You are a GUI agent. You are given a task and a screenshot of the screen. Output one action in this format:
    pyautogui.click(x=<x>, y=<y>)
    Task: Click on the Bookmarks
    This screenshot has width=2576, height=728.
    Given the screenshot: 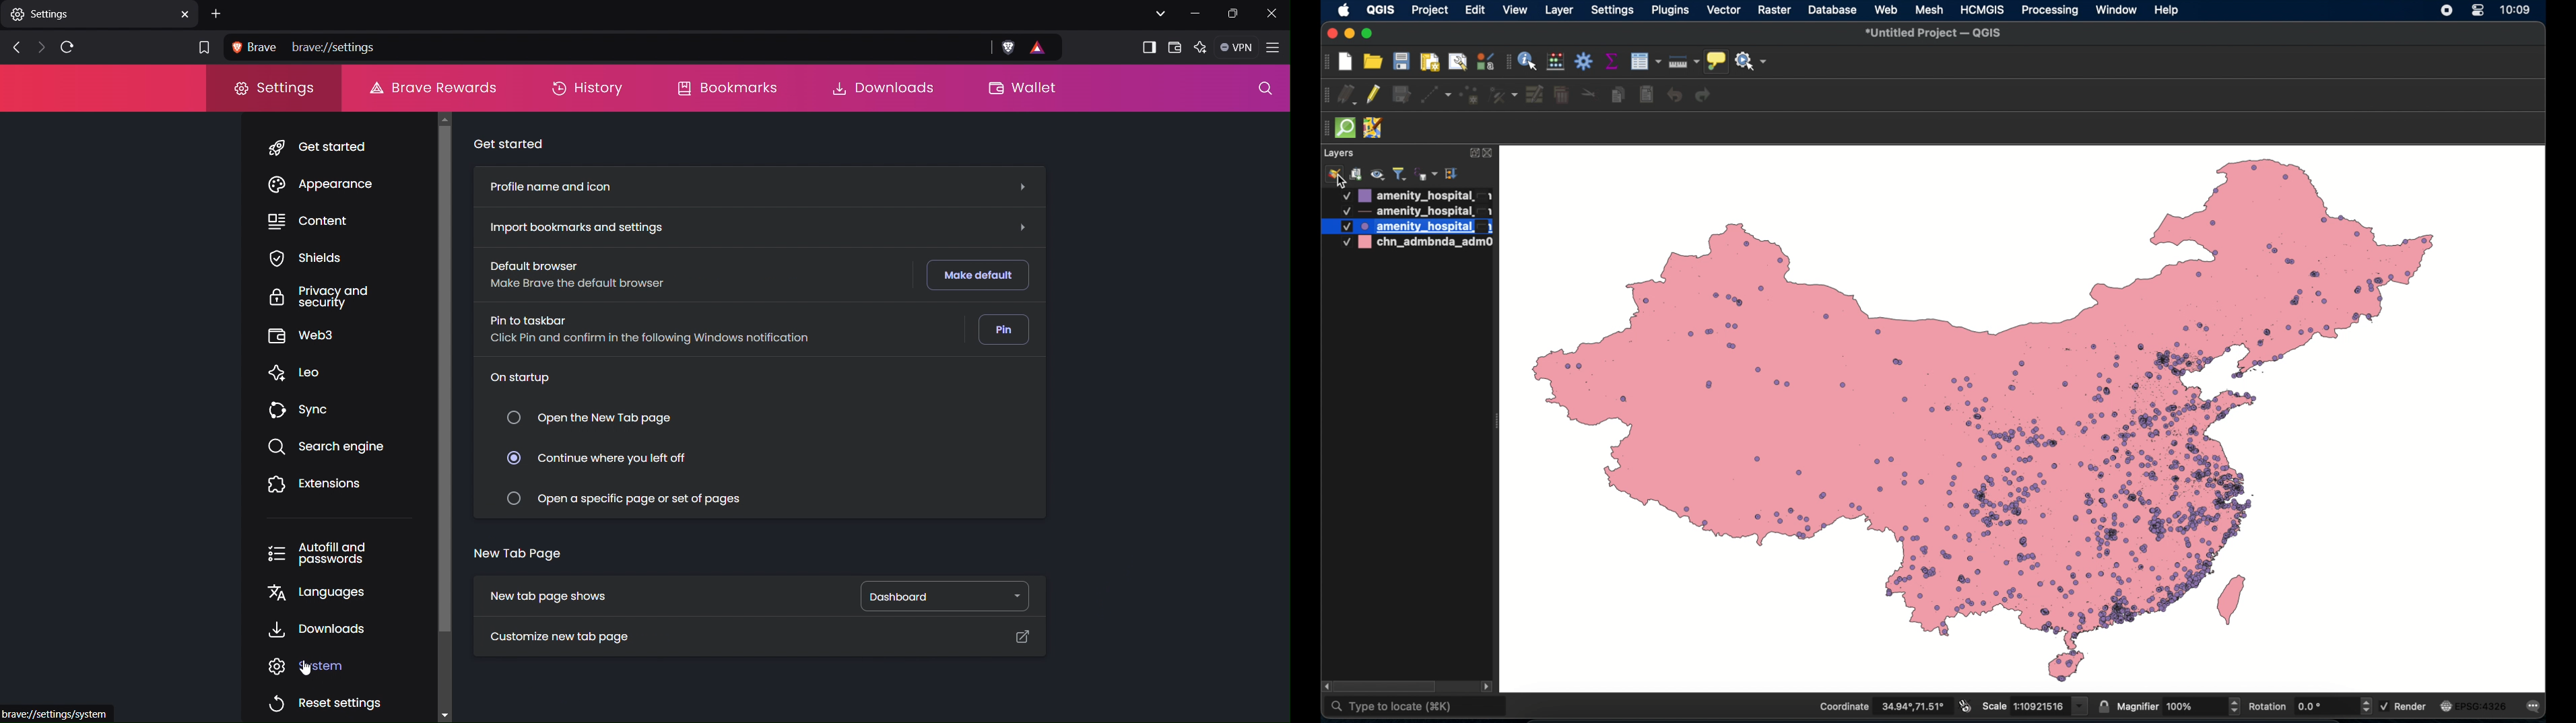 What is the action you would take?
    pyautogui.click(x=726, y=89)
    